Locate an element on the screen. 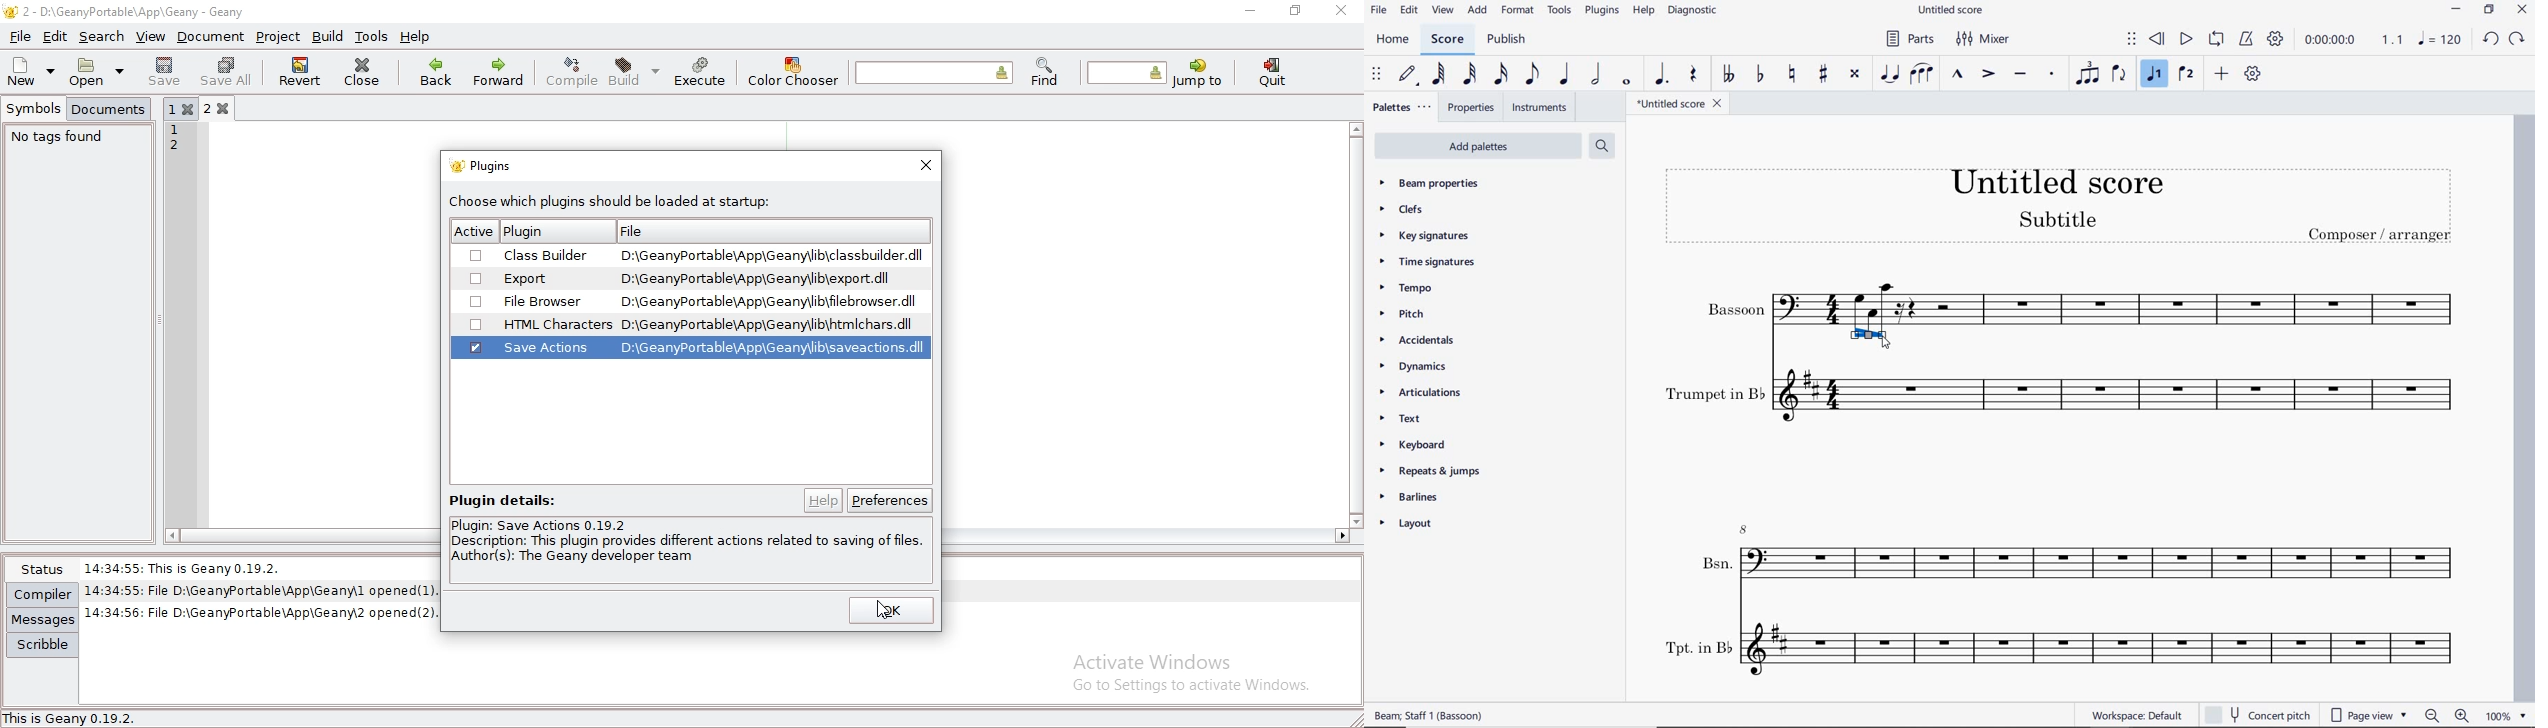  voice 1 is located at coordinates (2153, 75).